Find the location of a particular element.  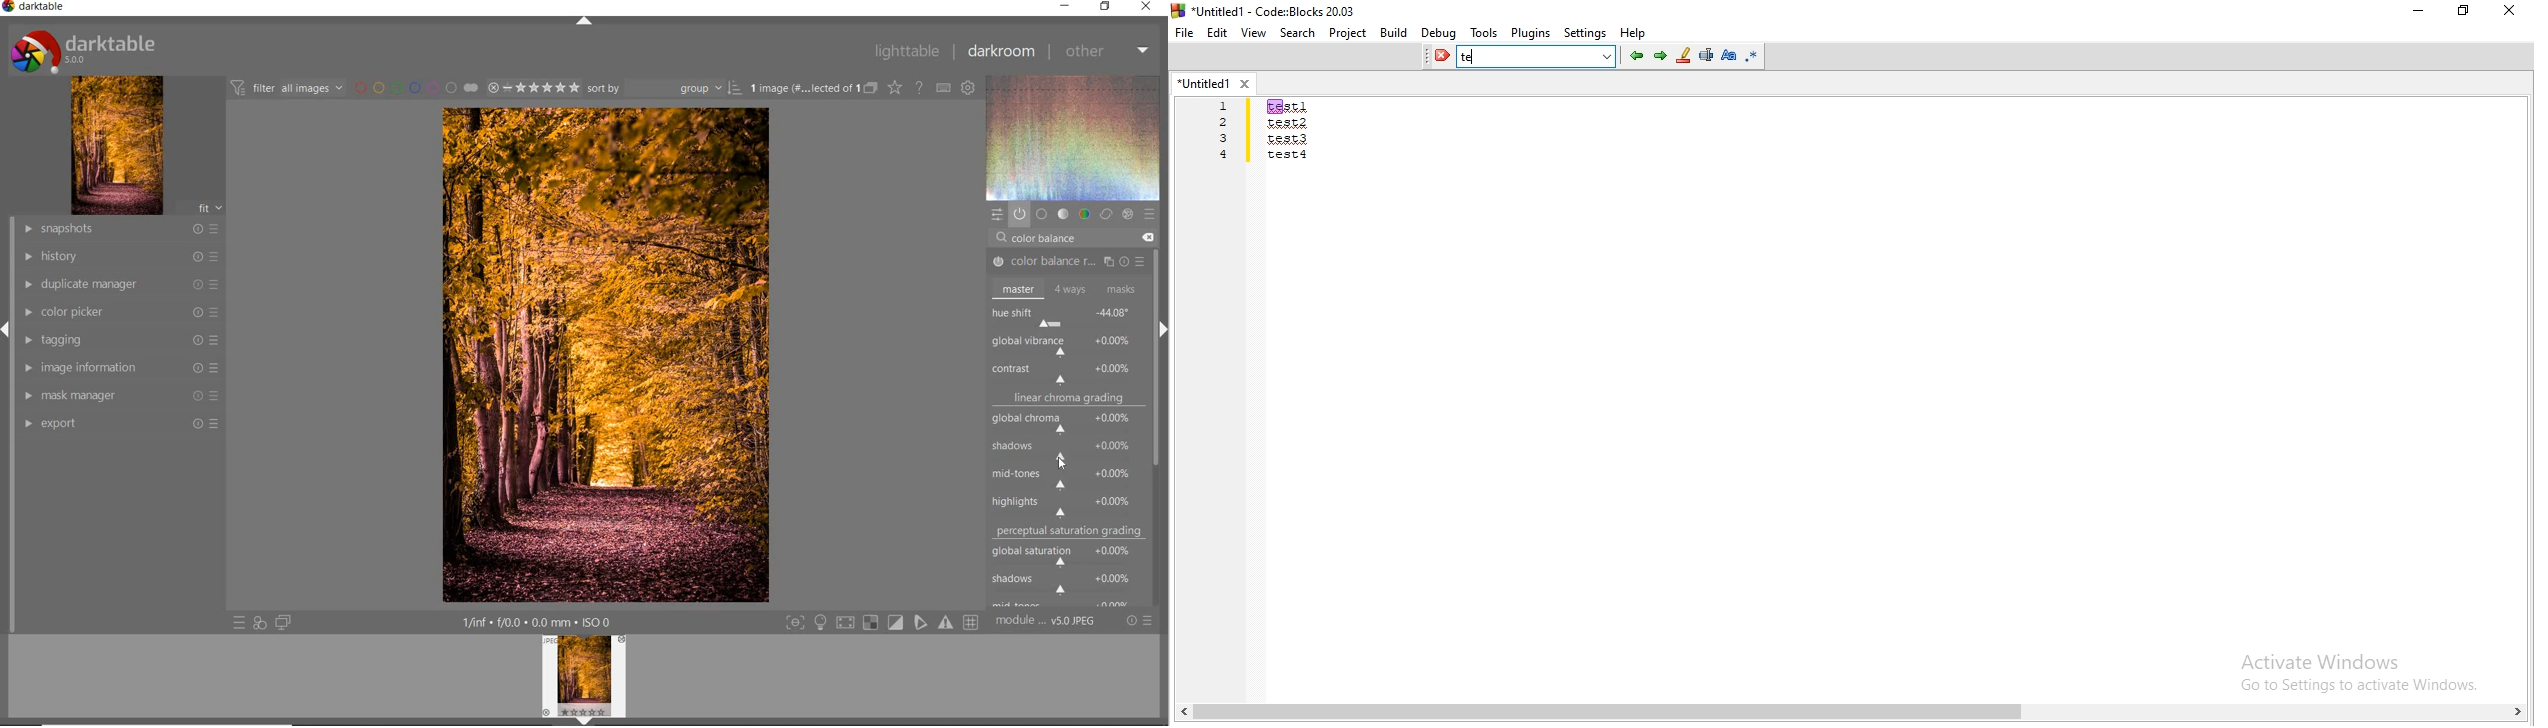

show global preference is located at coordinates (969, 89).